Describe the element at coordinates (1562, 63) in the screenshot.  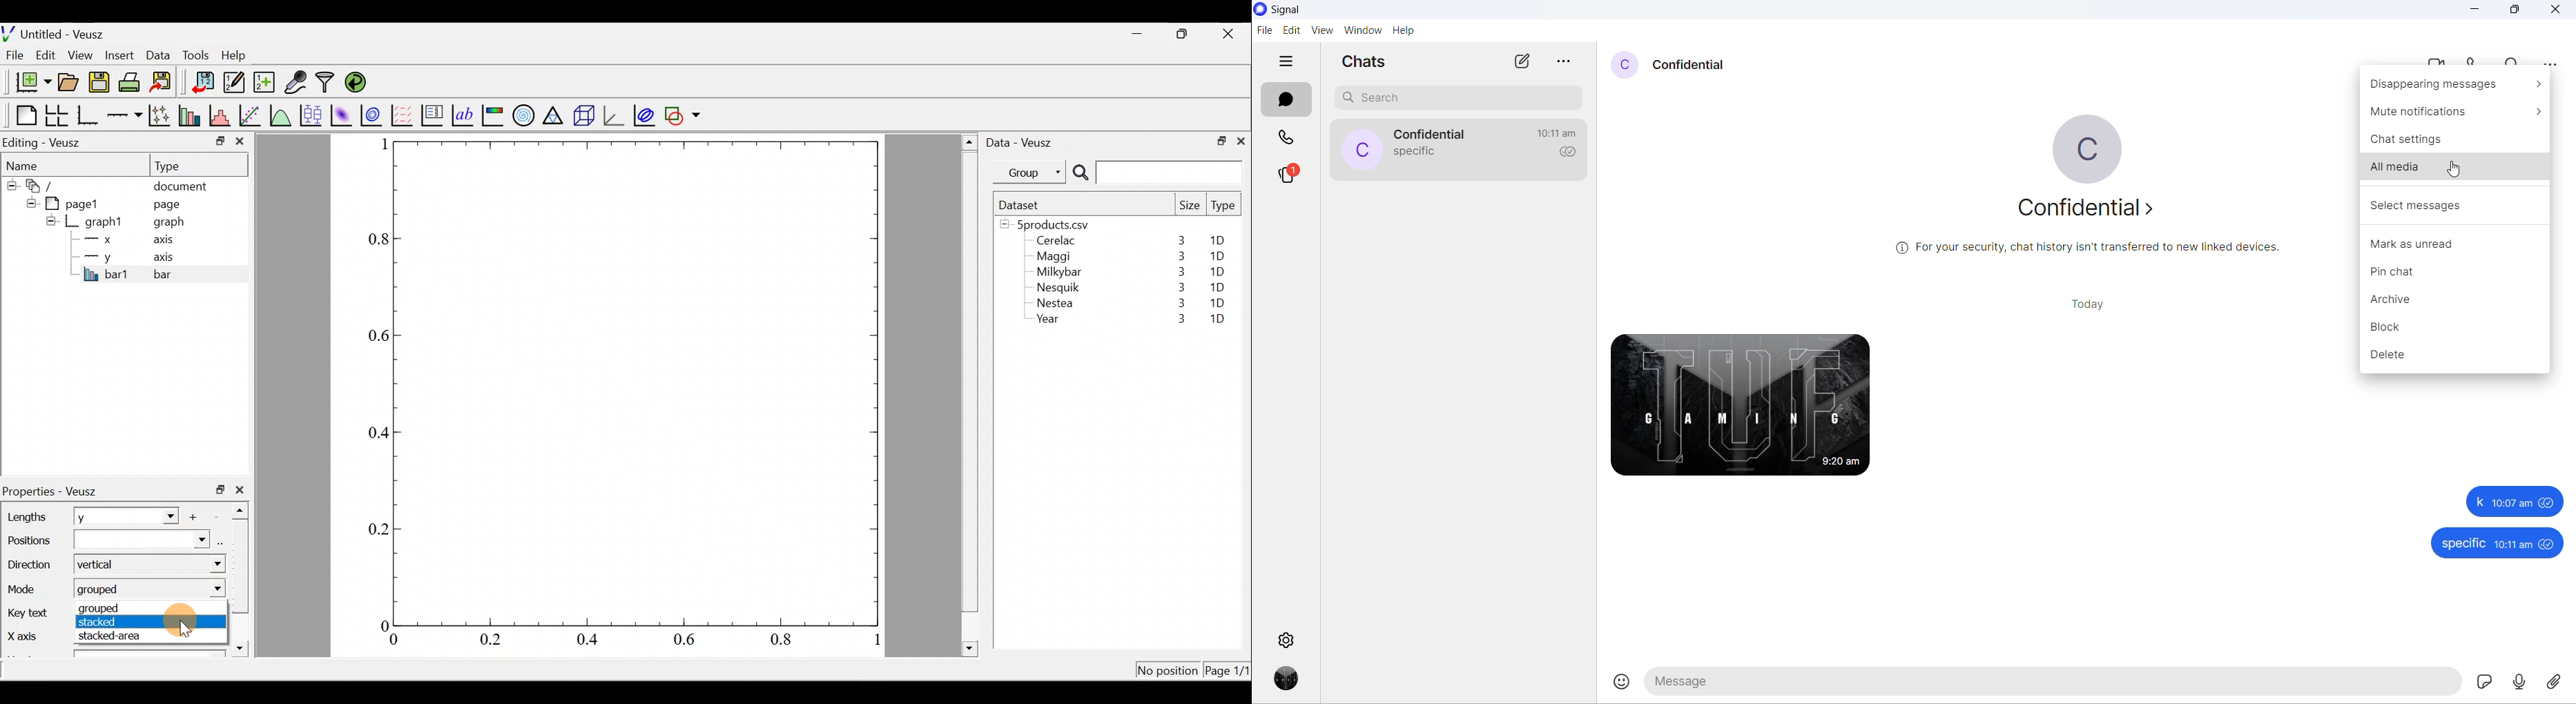
I see `more options` at that location.